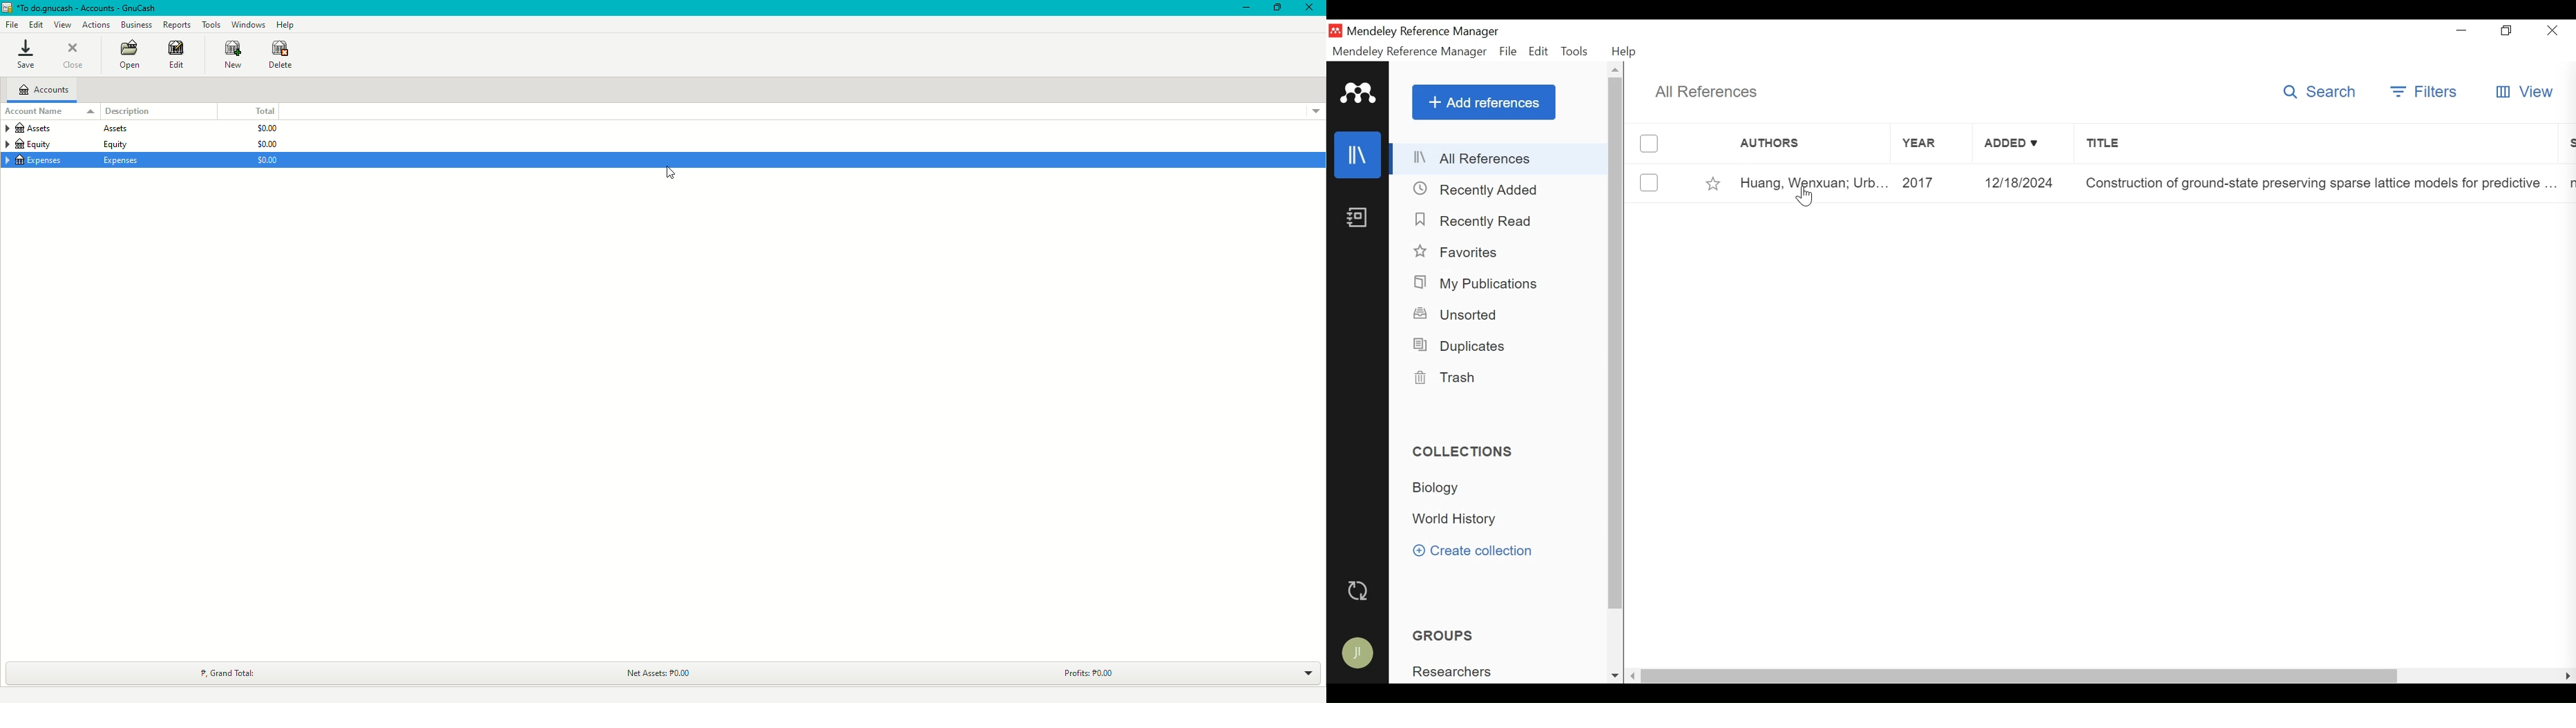  Describe the element at coordinates (49, 112) in the screenshot. I see `Account Name` at that location.